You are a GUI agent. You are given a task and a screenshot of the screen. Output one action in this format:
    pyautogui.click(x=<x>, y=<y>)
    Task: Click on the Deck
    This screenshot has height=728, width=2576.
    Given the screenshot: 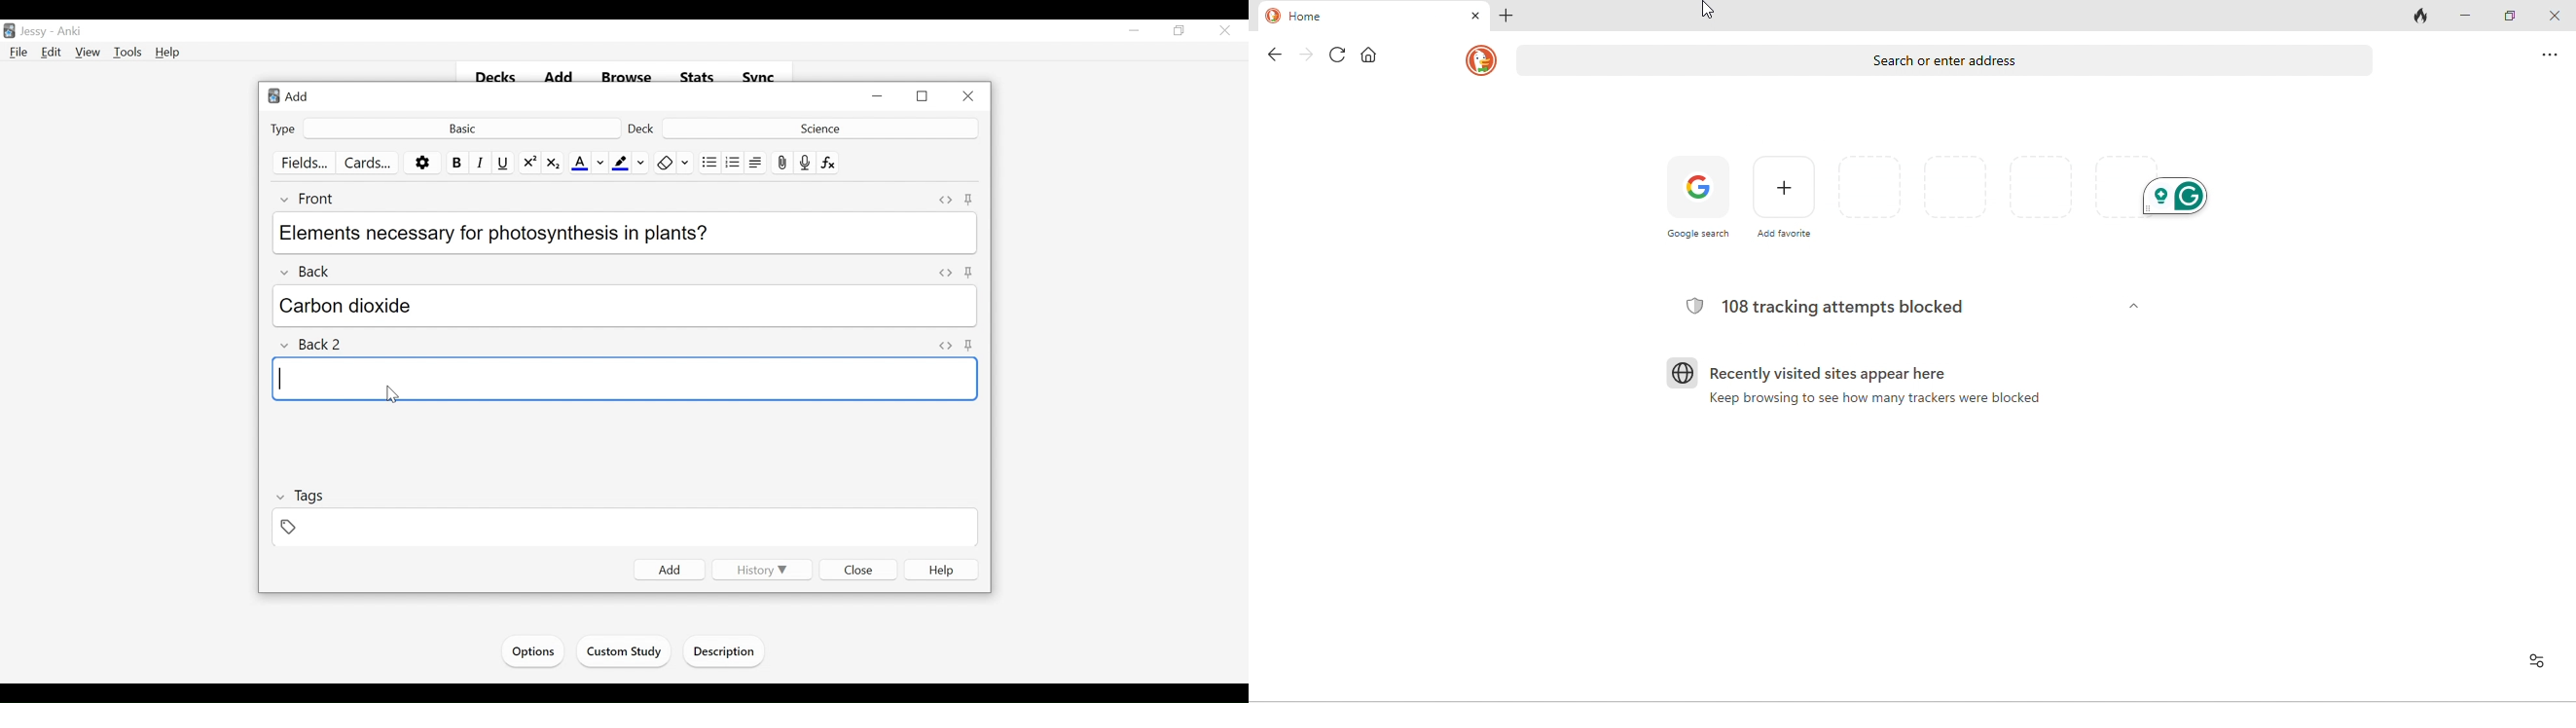 What is the action you would take?
    pyautogui.click(x=643, y=128)
    